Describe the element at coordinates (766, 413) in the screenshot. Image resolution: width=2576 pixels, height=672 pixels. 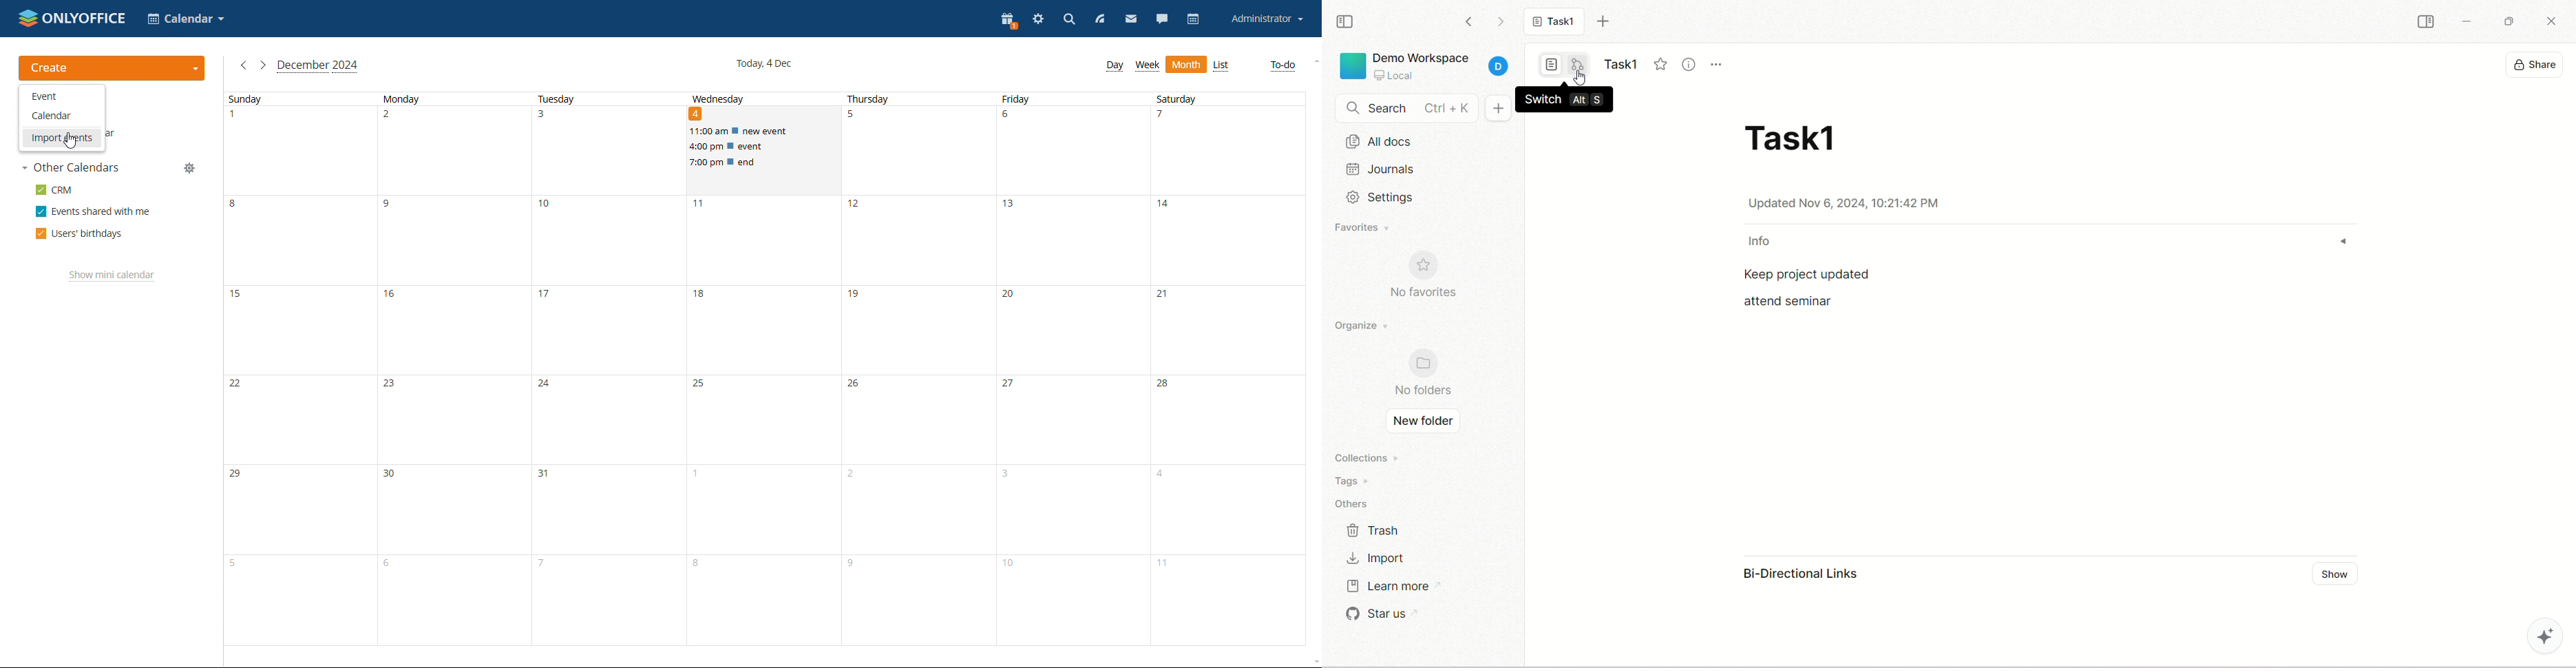
I see `wednesday` at that location.